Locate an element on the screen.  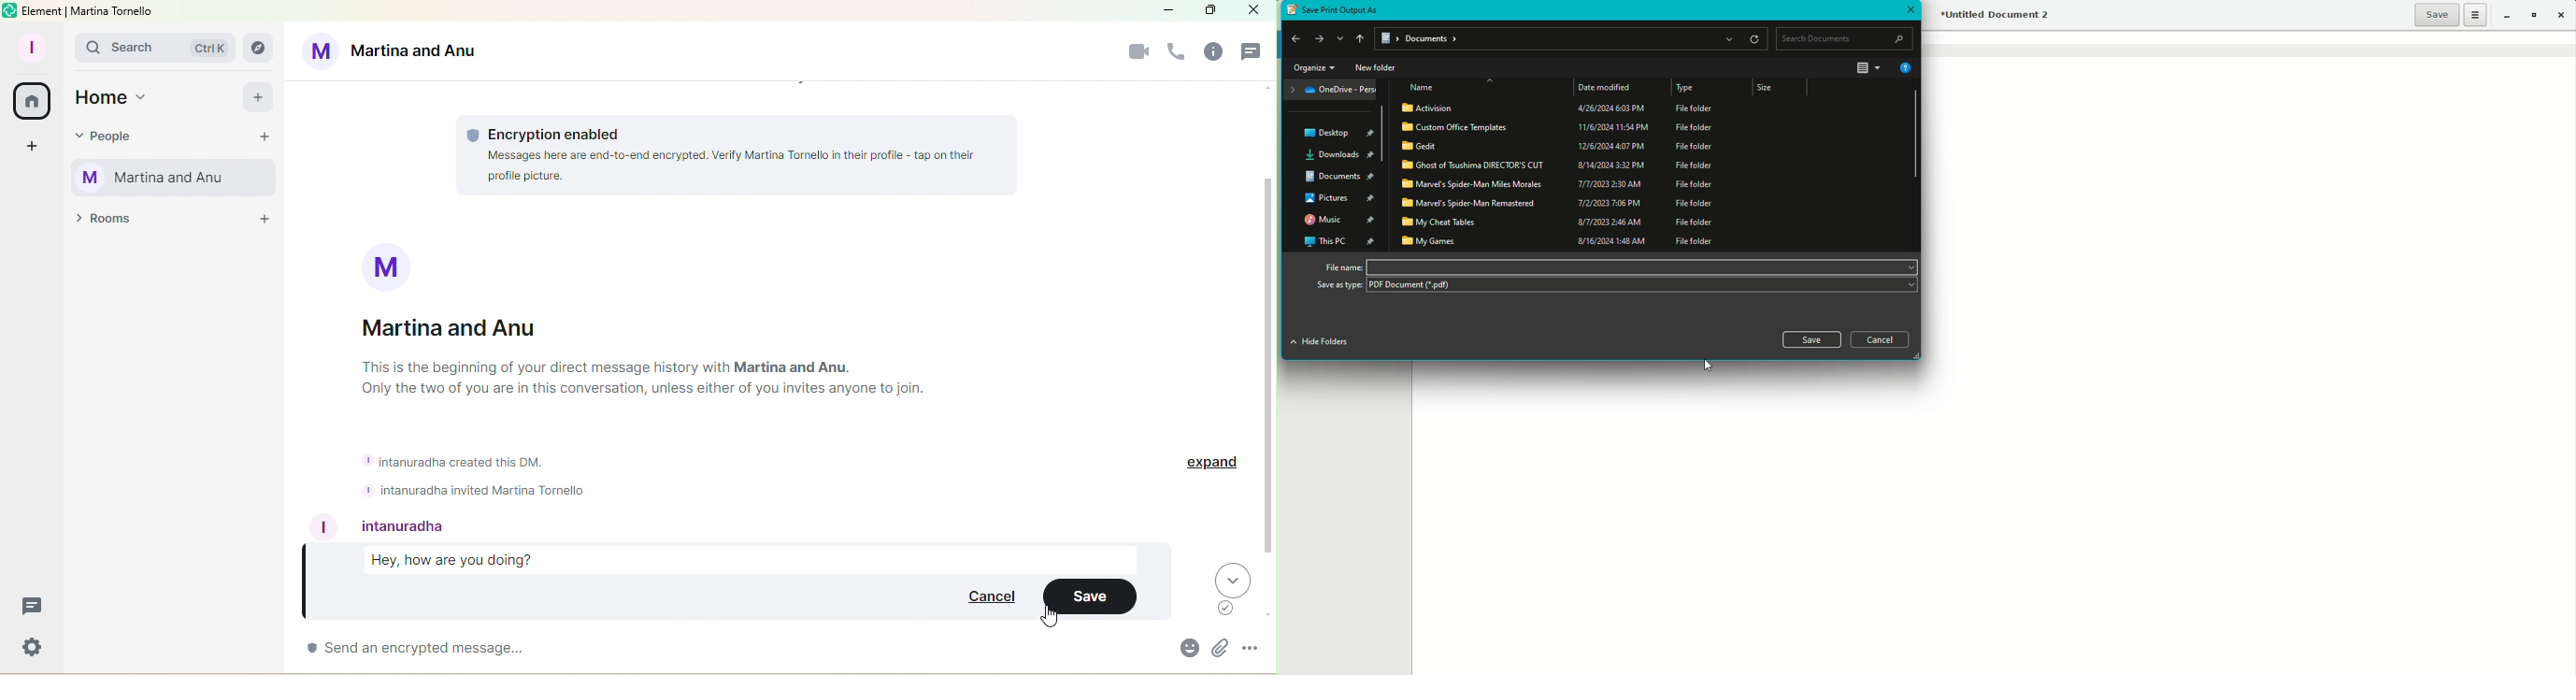
Untitled Document 2 is located at coordinates (1997, 16).